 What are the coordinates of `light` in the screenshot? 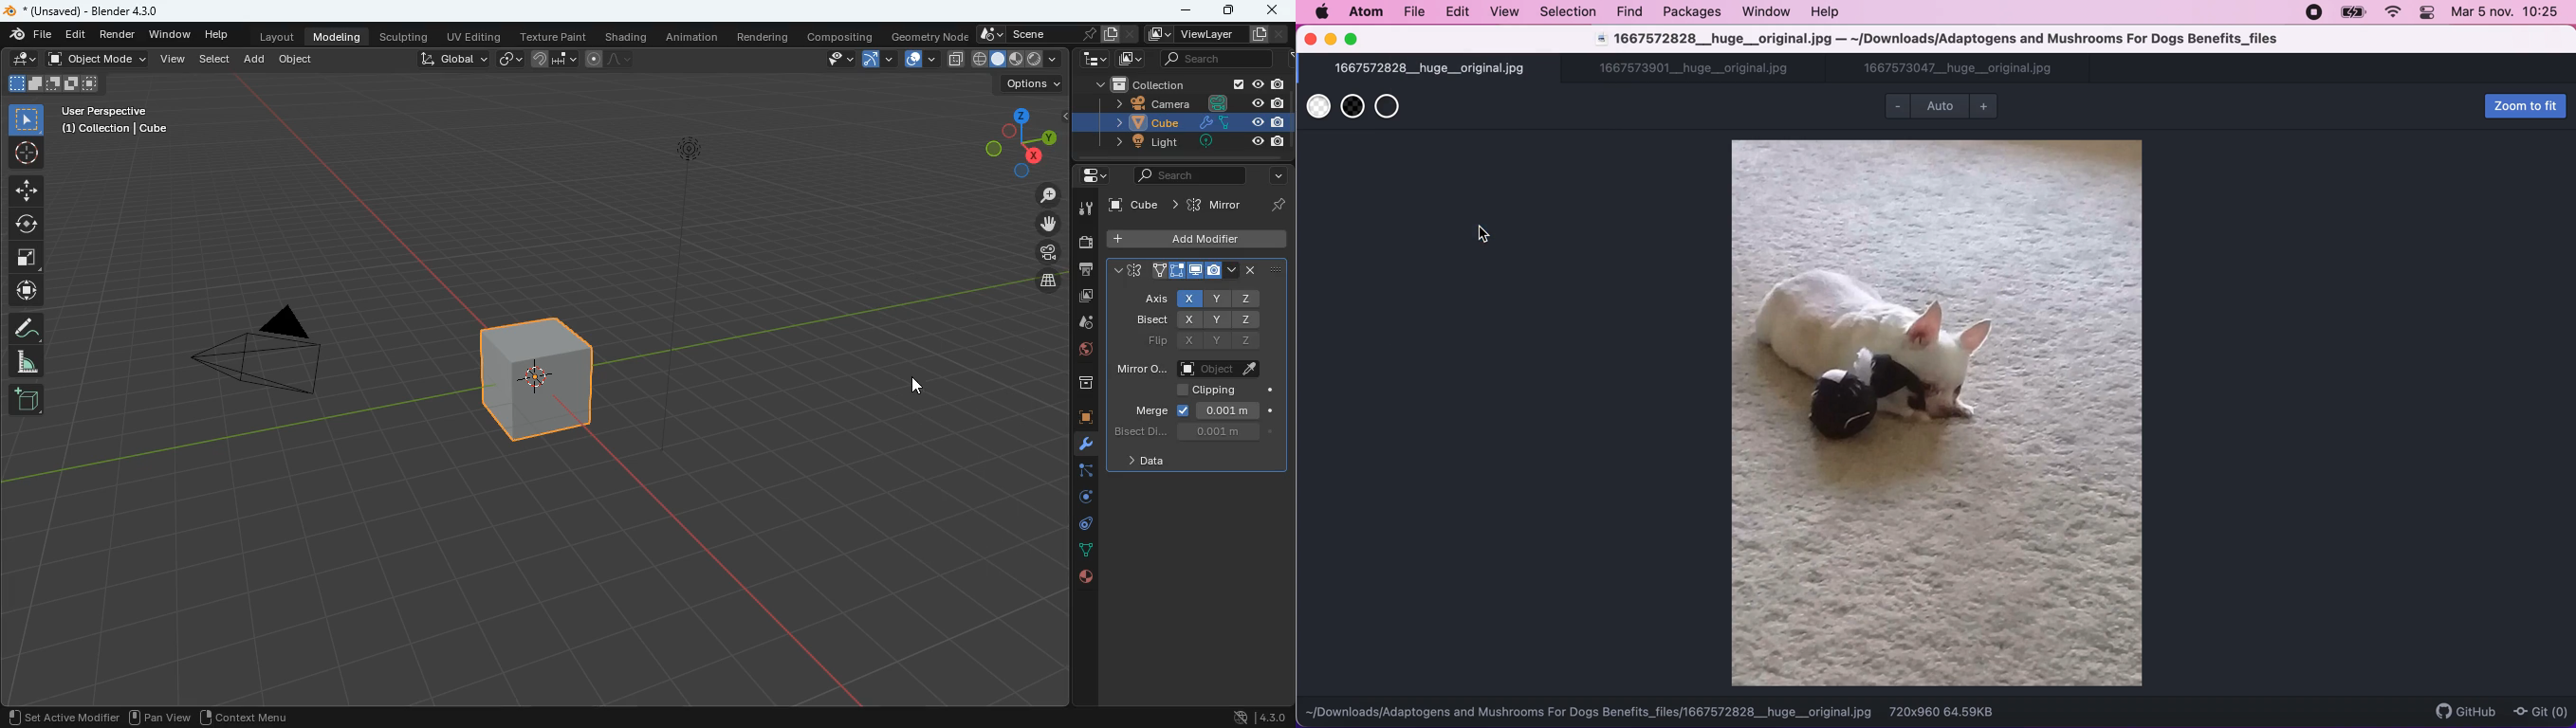 It's located at (677, 289).